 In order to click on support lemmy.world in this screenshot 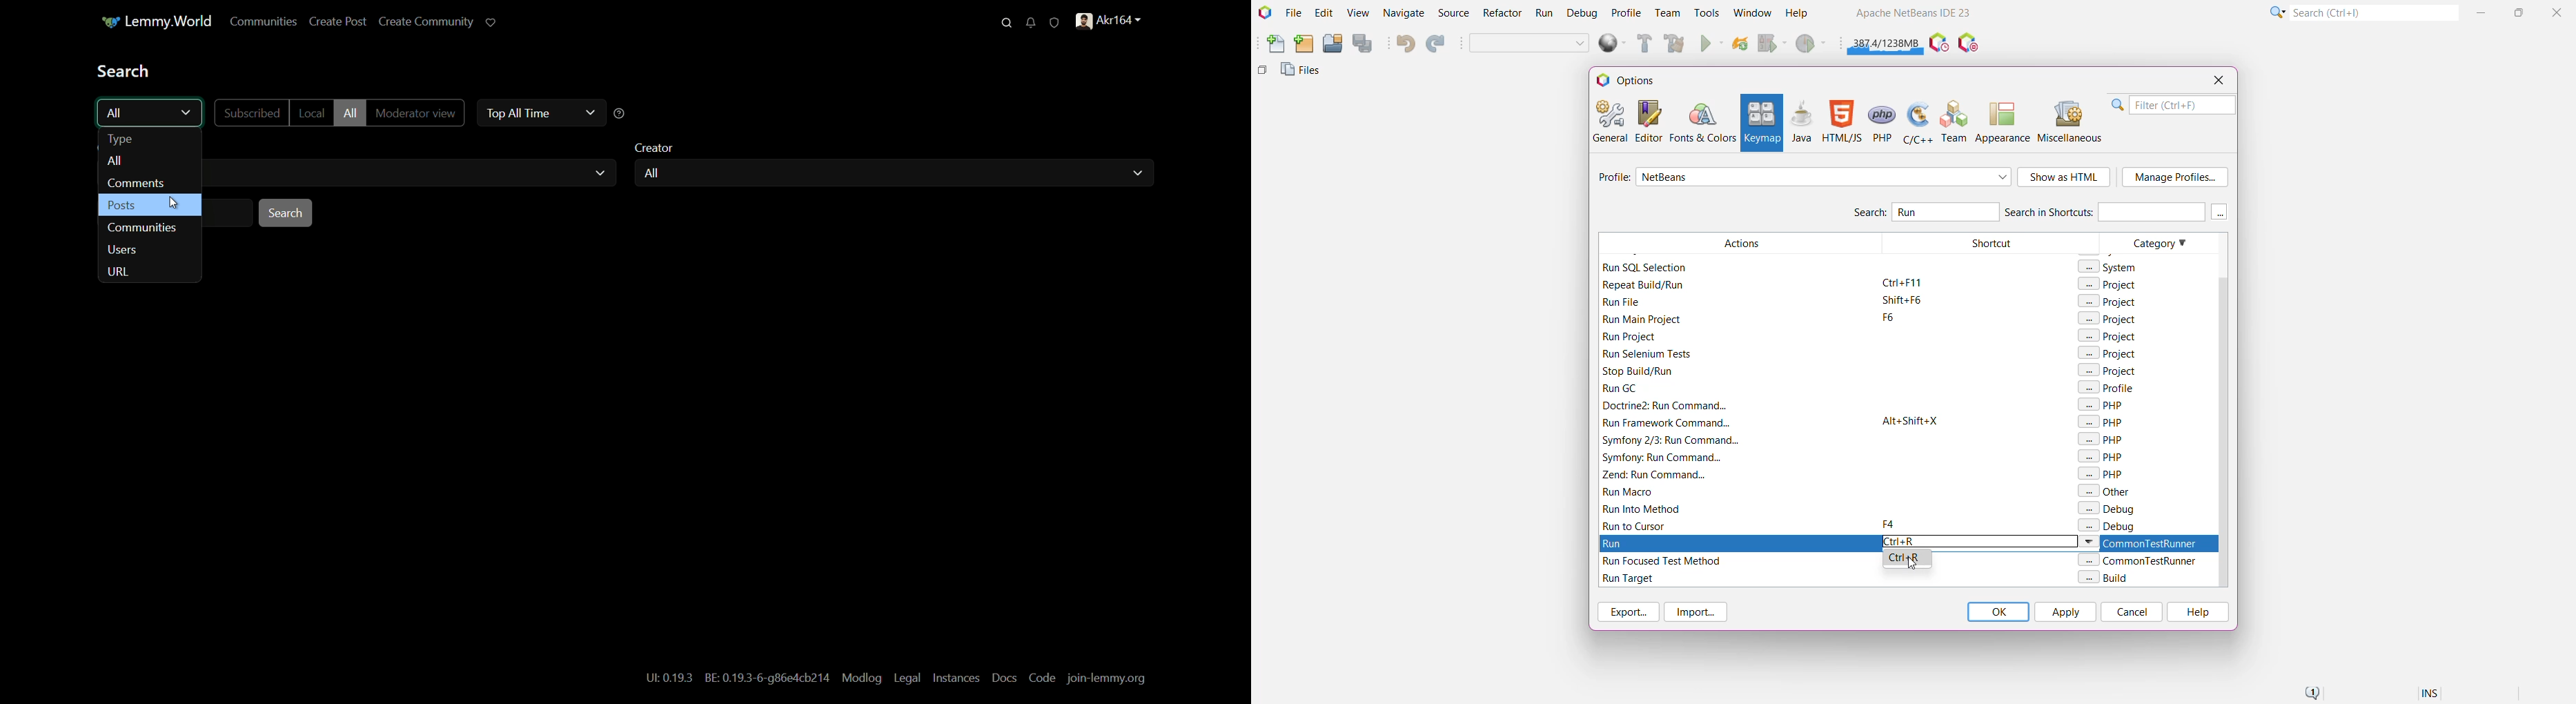, I will do `click(492, 22)`.